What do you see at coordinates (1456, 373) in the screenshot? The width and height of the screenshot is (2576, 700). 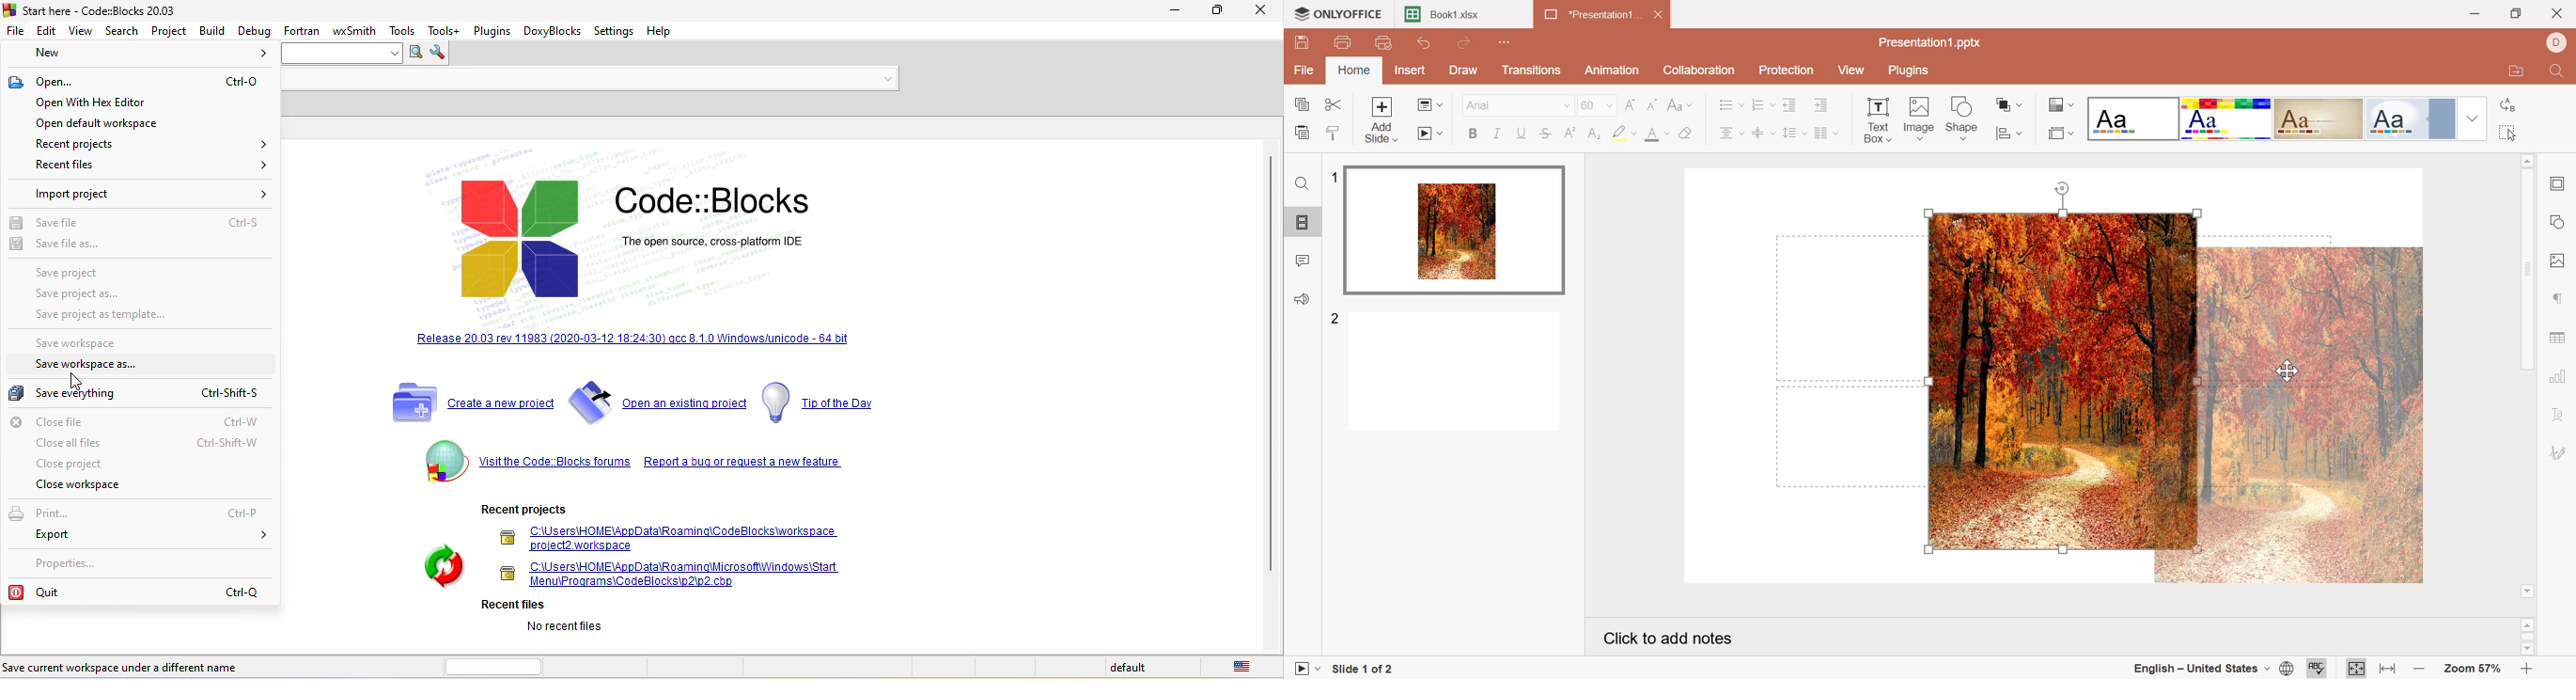 I see `Slide 2` at bounding box center [1456, 373].